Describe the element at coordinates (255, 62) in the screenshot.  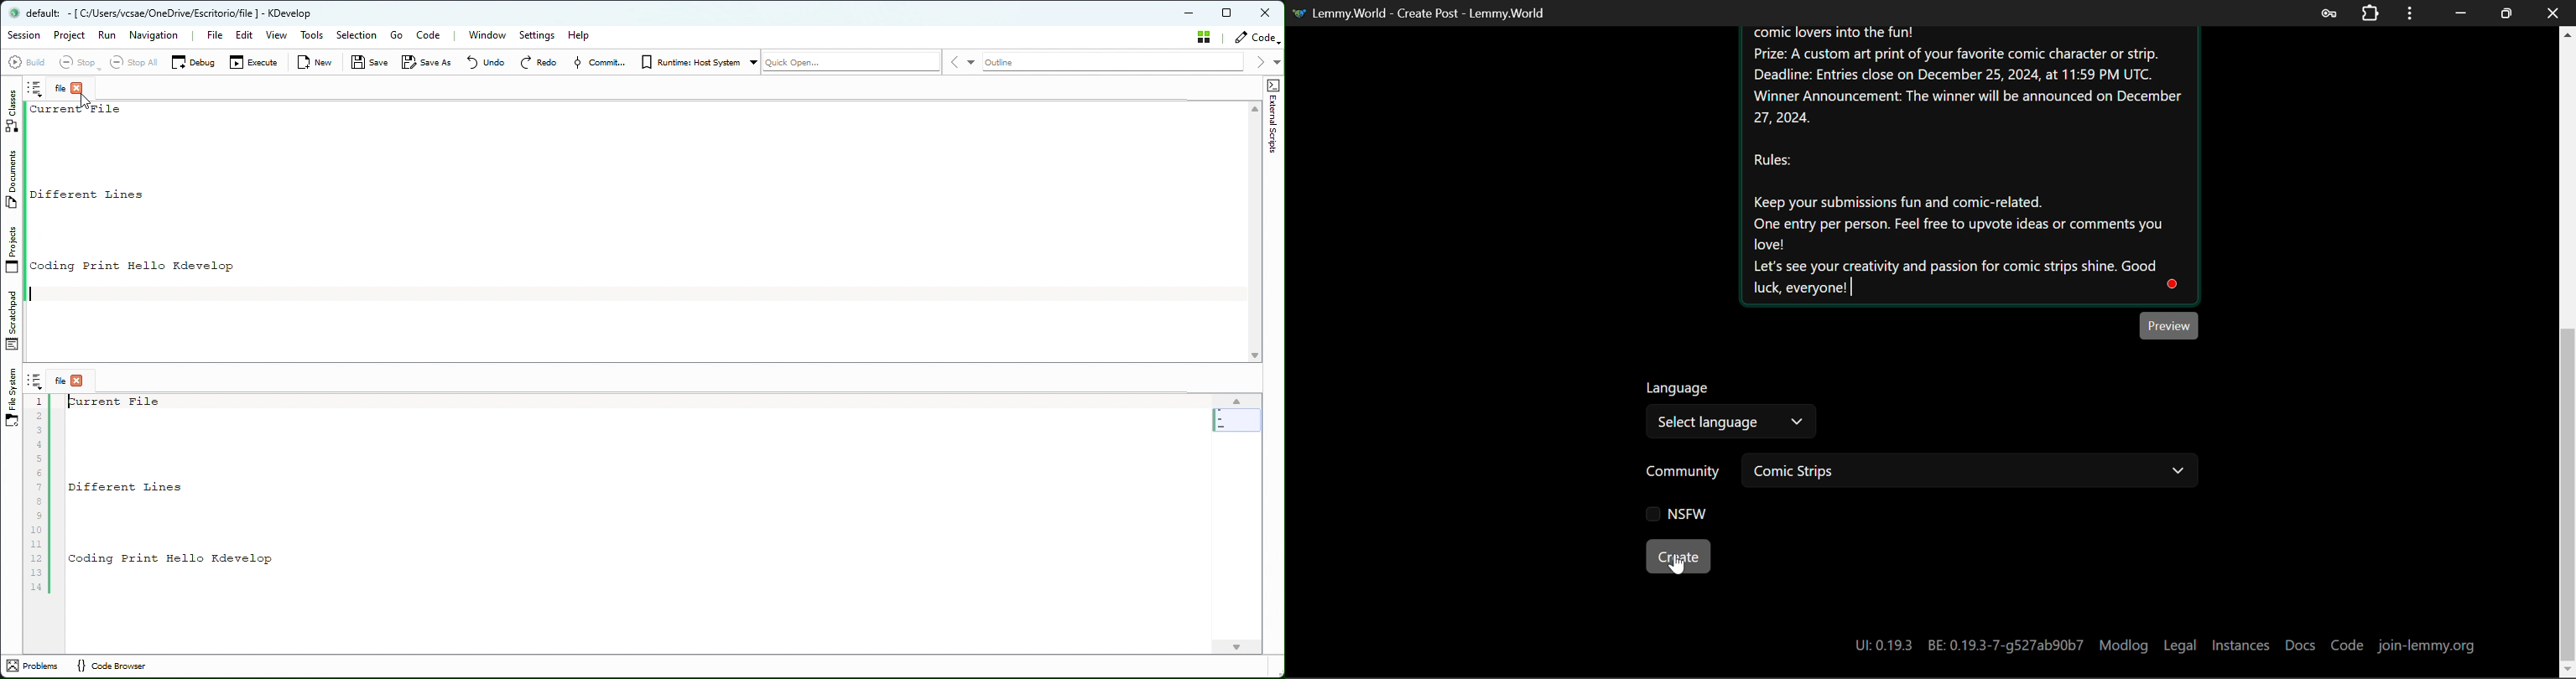
I see `Execute` at that location.